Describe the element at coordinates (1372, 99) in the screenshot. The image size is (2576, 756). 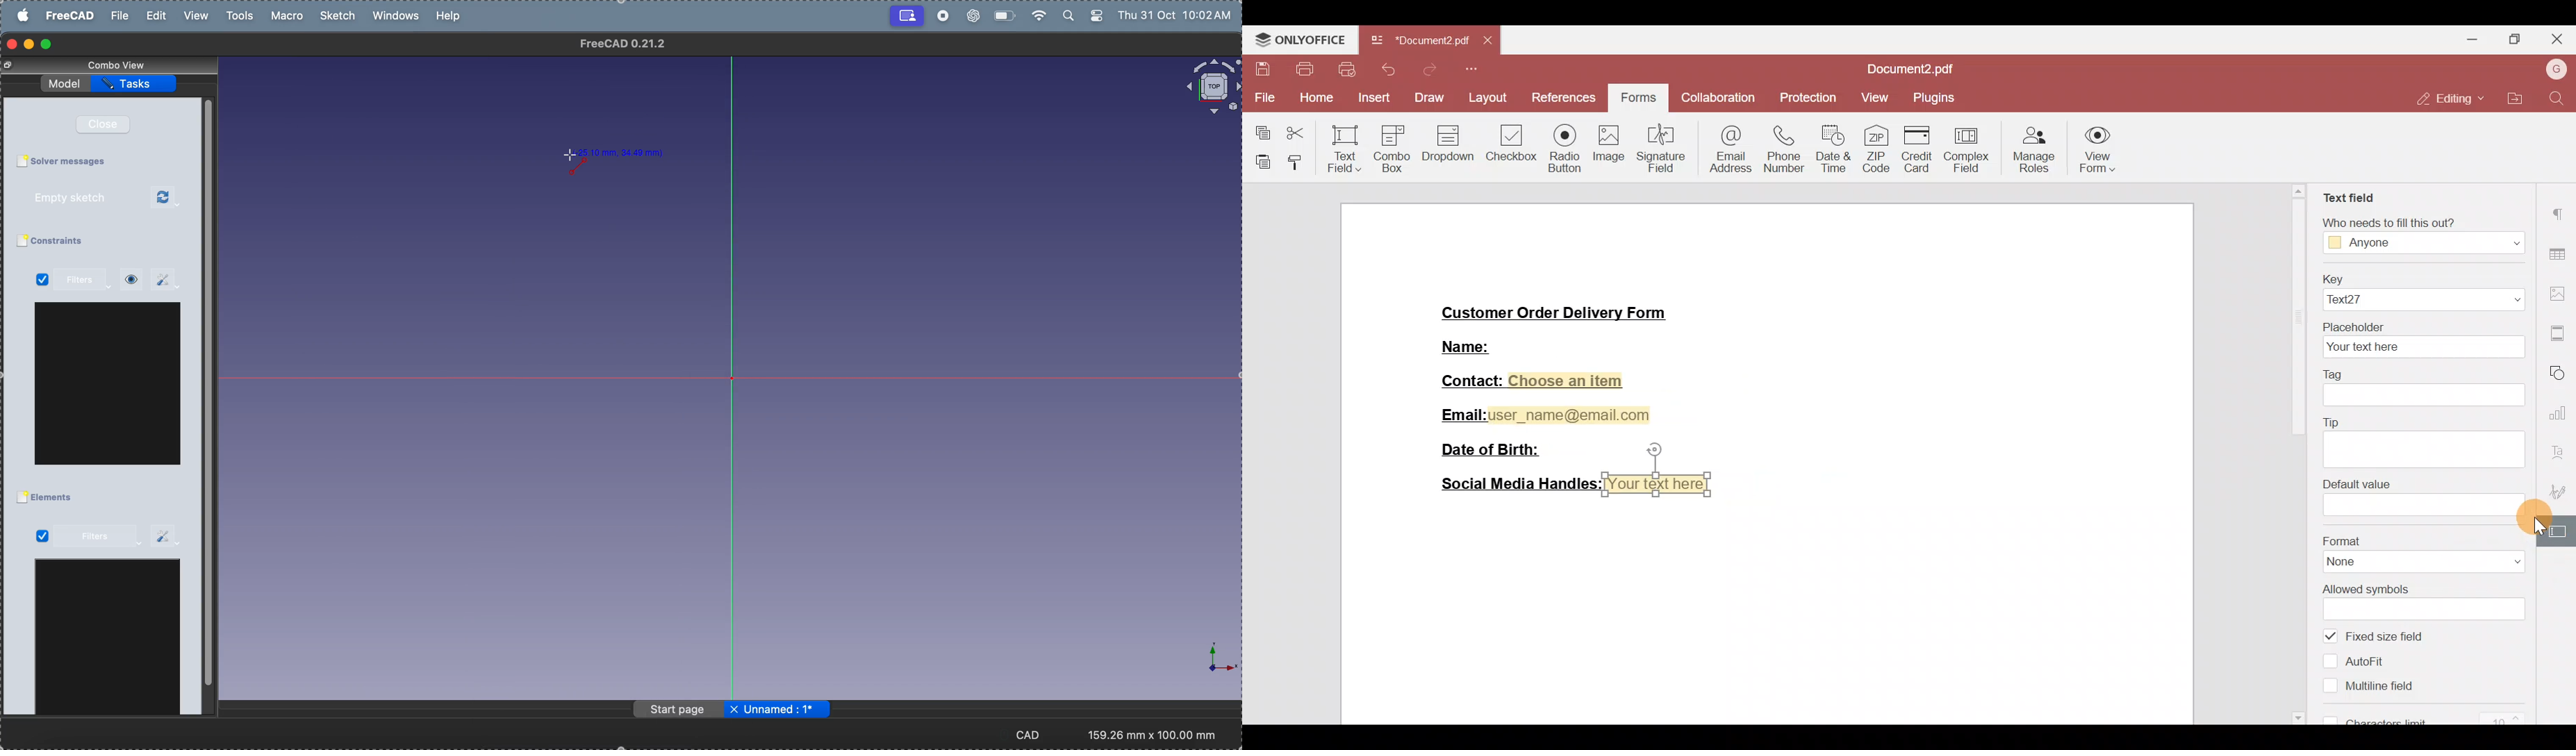
I see `Insert` at that location.